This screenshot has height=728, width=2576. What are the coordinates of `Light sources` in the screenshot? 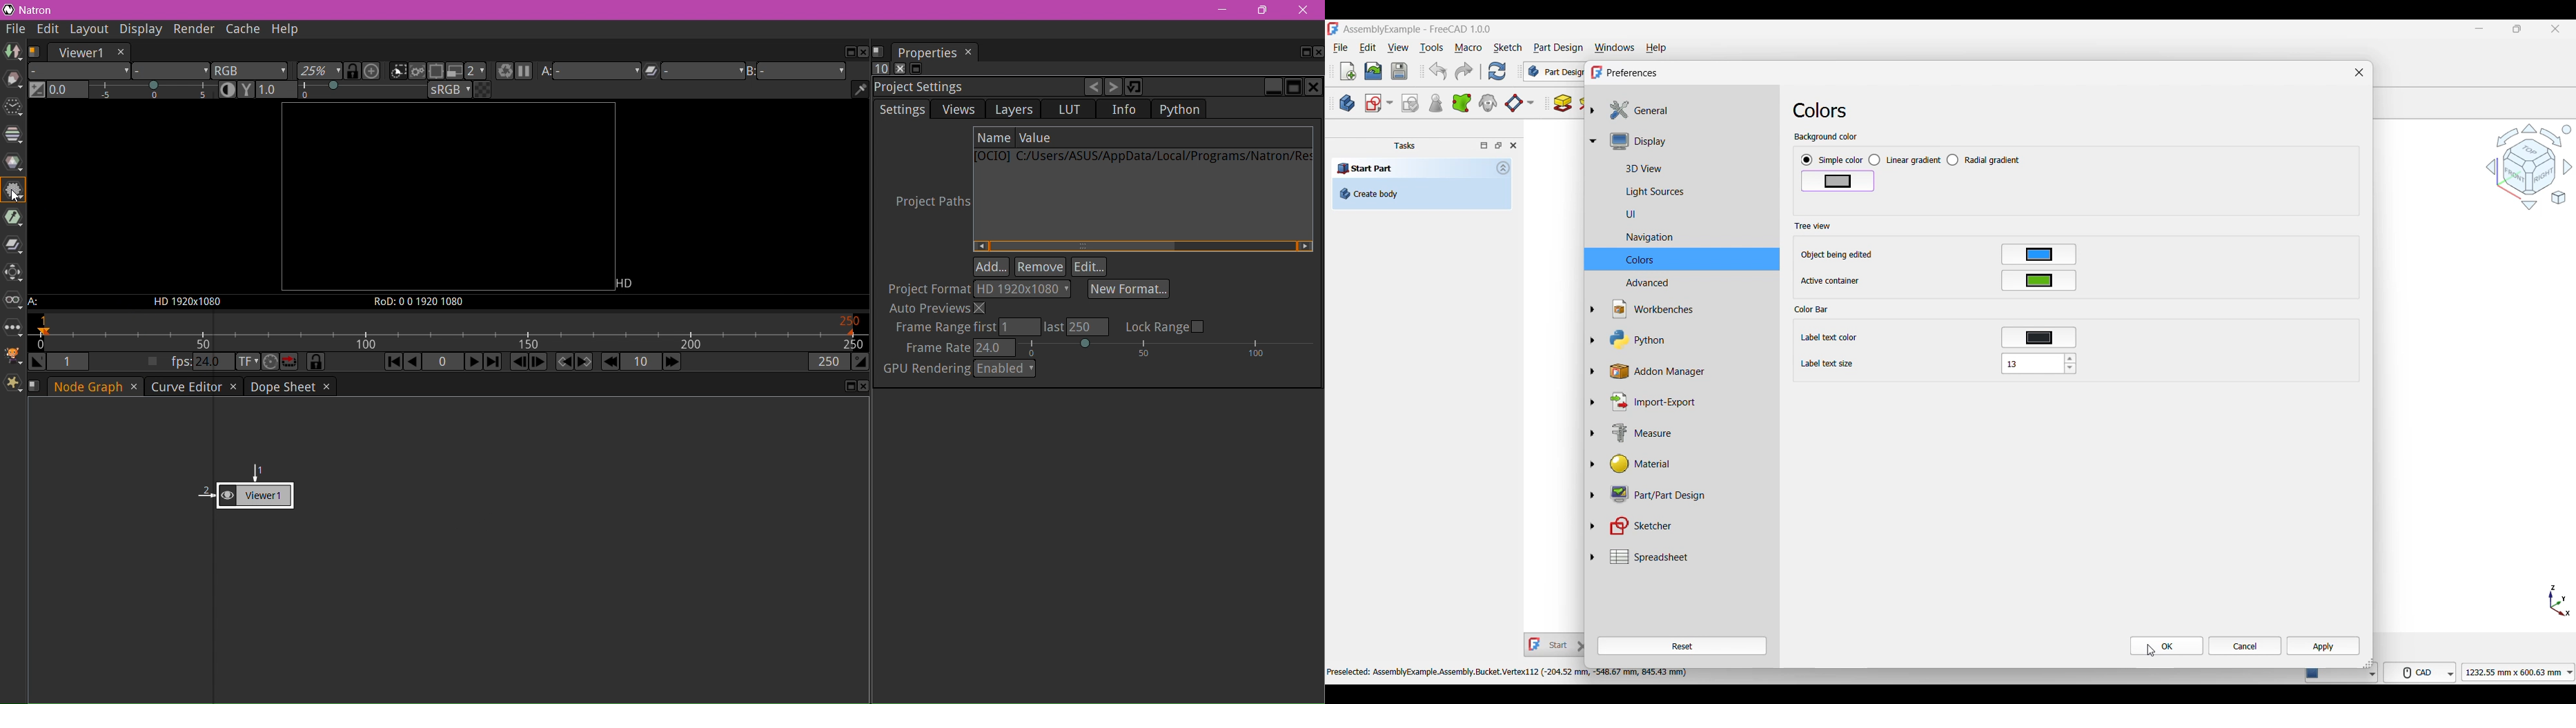 It's located at (1689, 192).